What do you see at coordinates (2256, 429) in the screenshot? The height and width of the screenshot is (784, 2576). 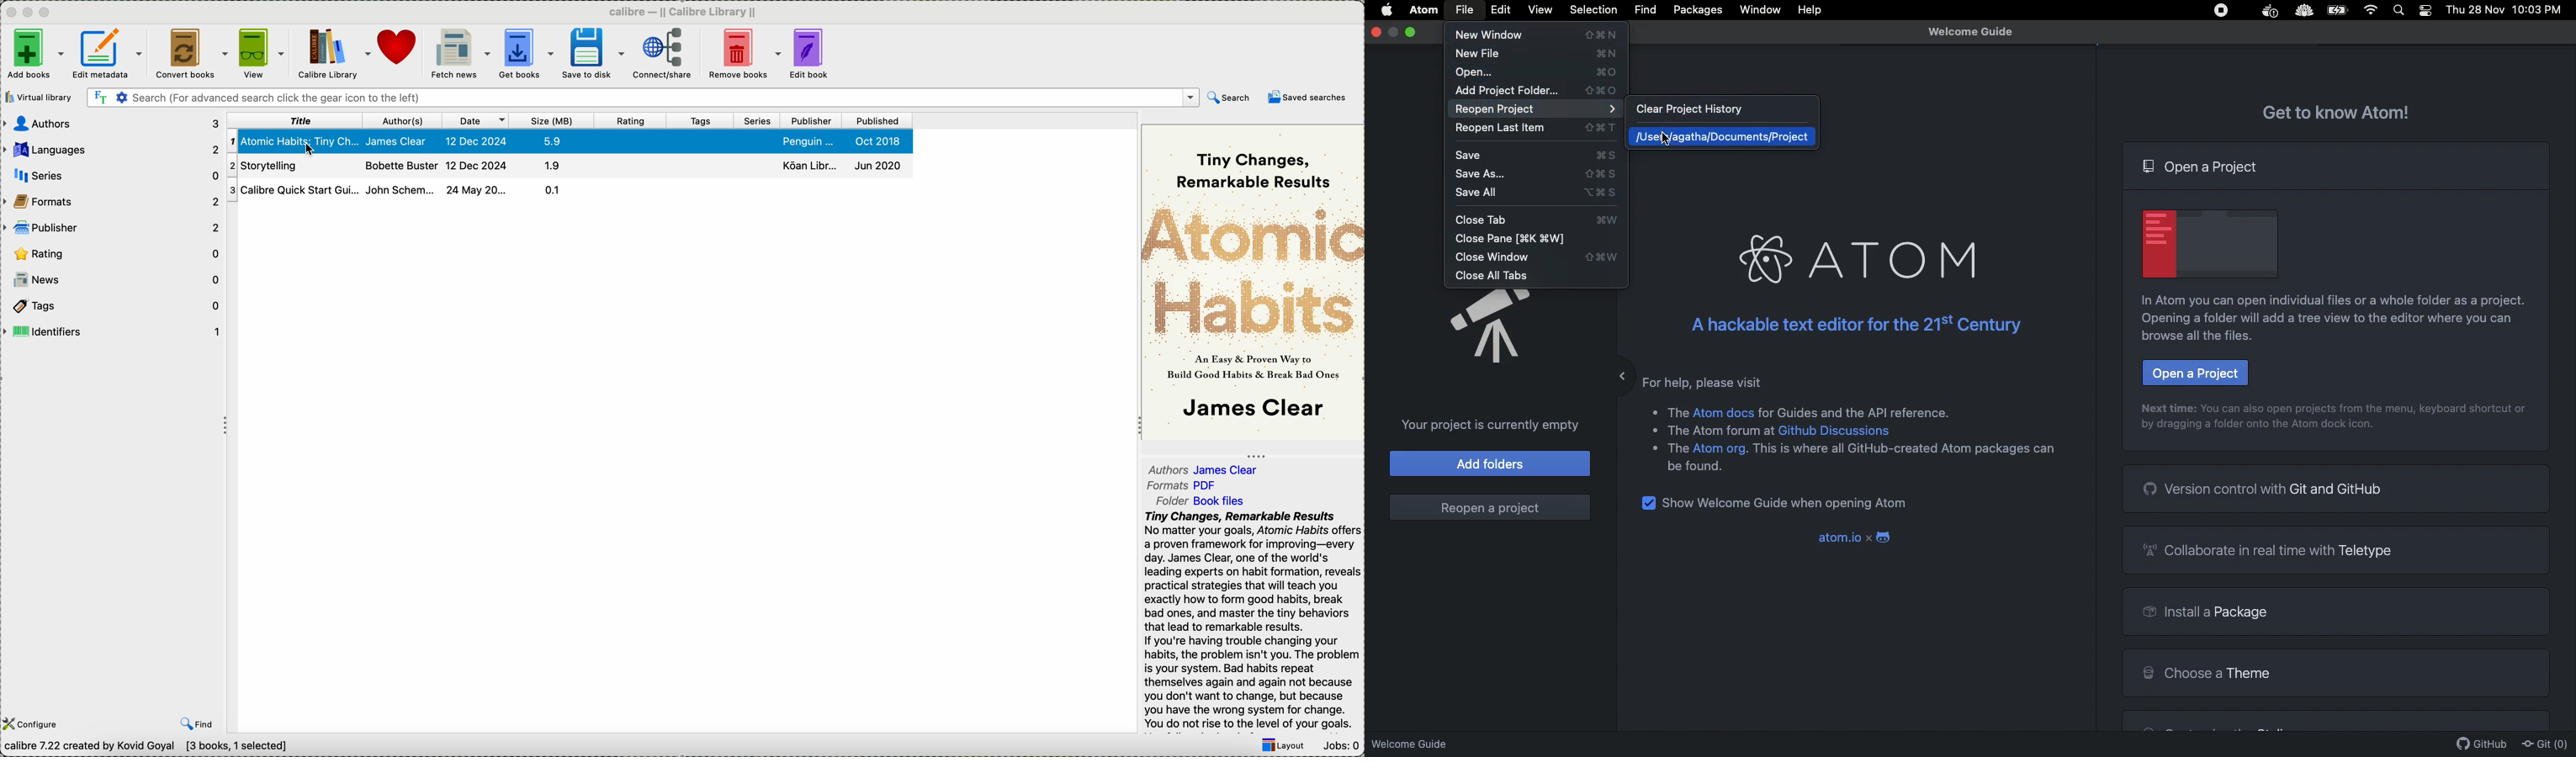 I see `Instructional text` at bounding box center [2256, 429].